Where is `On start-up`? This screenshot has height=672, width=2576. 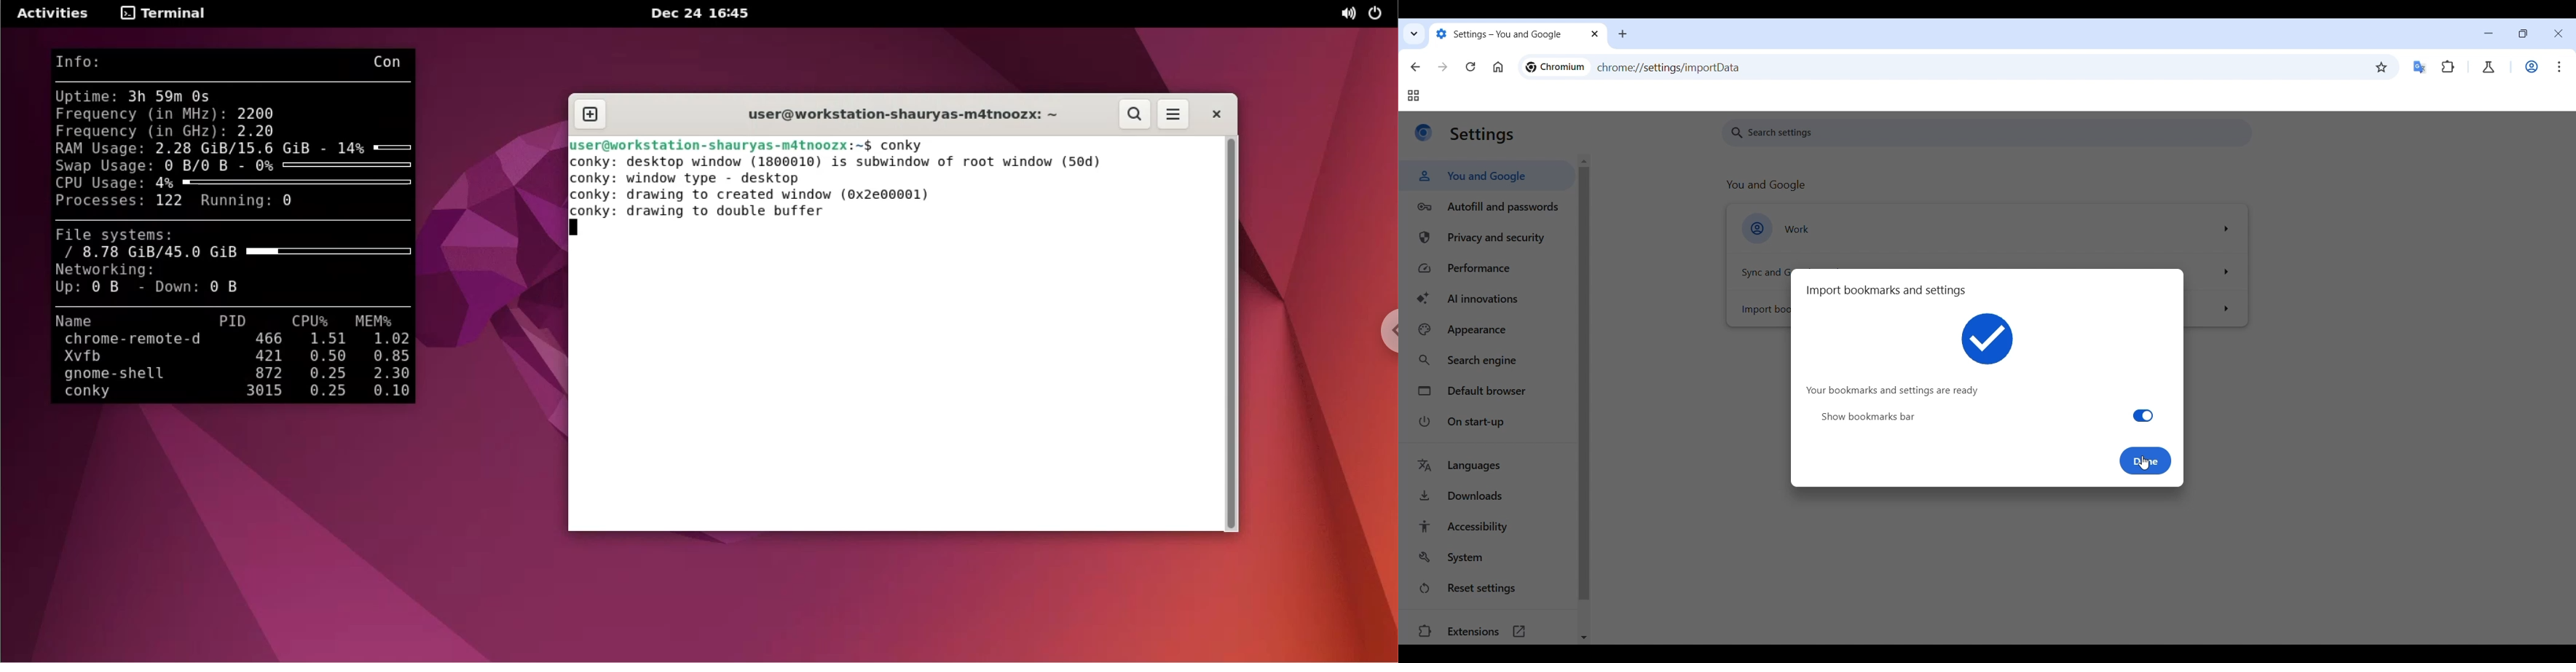 On start-up is located at coordinates (1487, 422).